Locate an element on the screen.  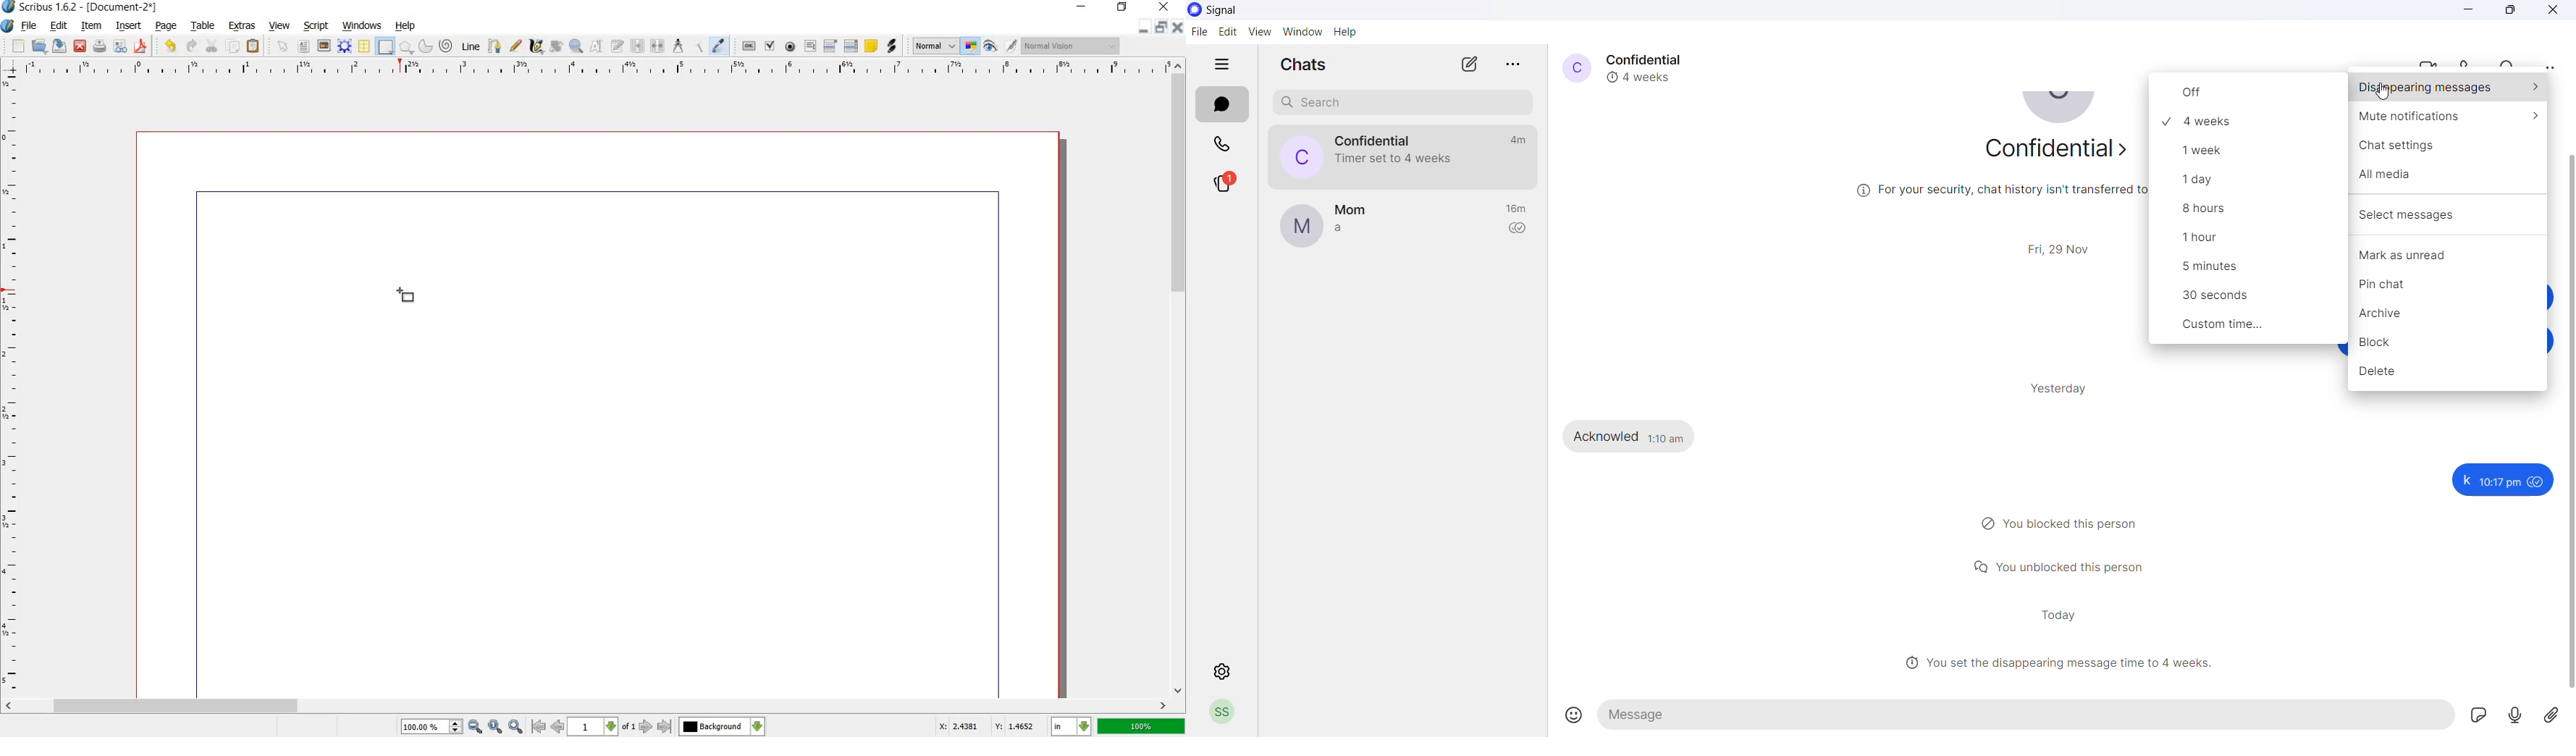
hide tabs is located at coordinates (1220, 68).